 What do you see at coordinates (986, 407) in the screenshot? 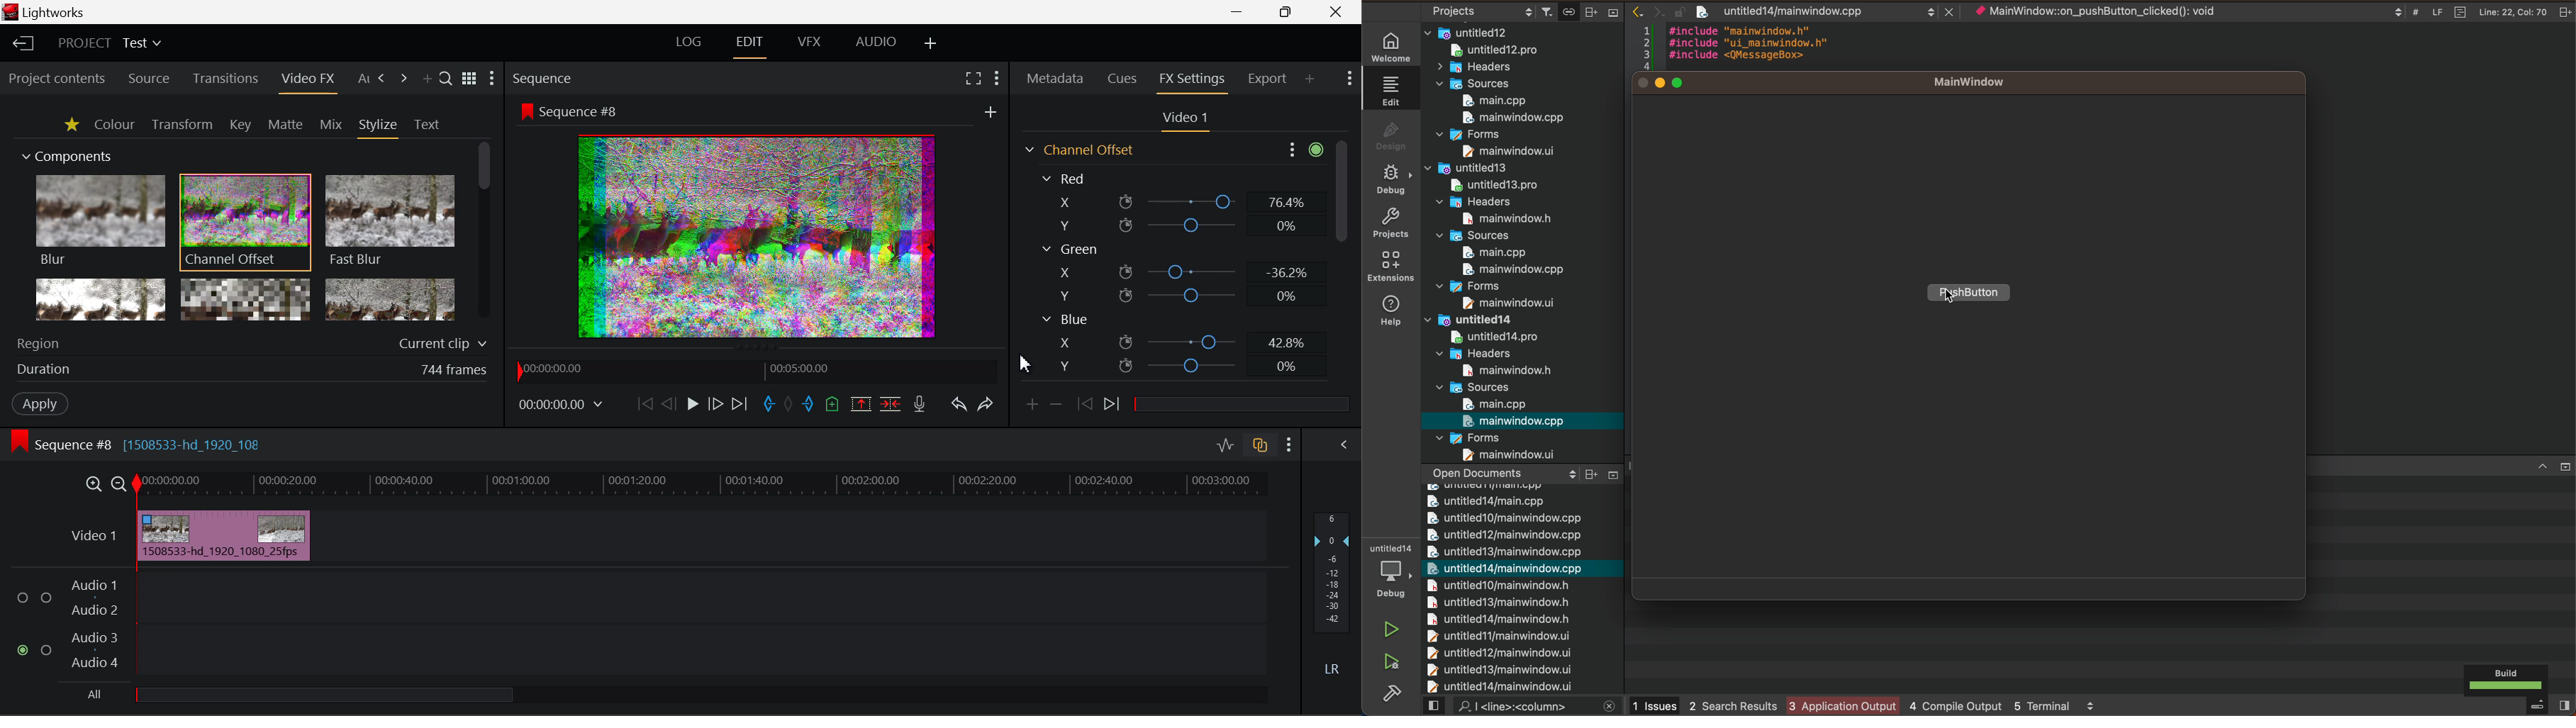
I see `Redo` at bounding box center [986, 407].